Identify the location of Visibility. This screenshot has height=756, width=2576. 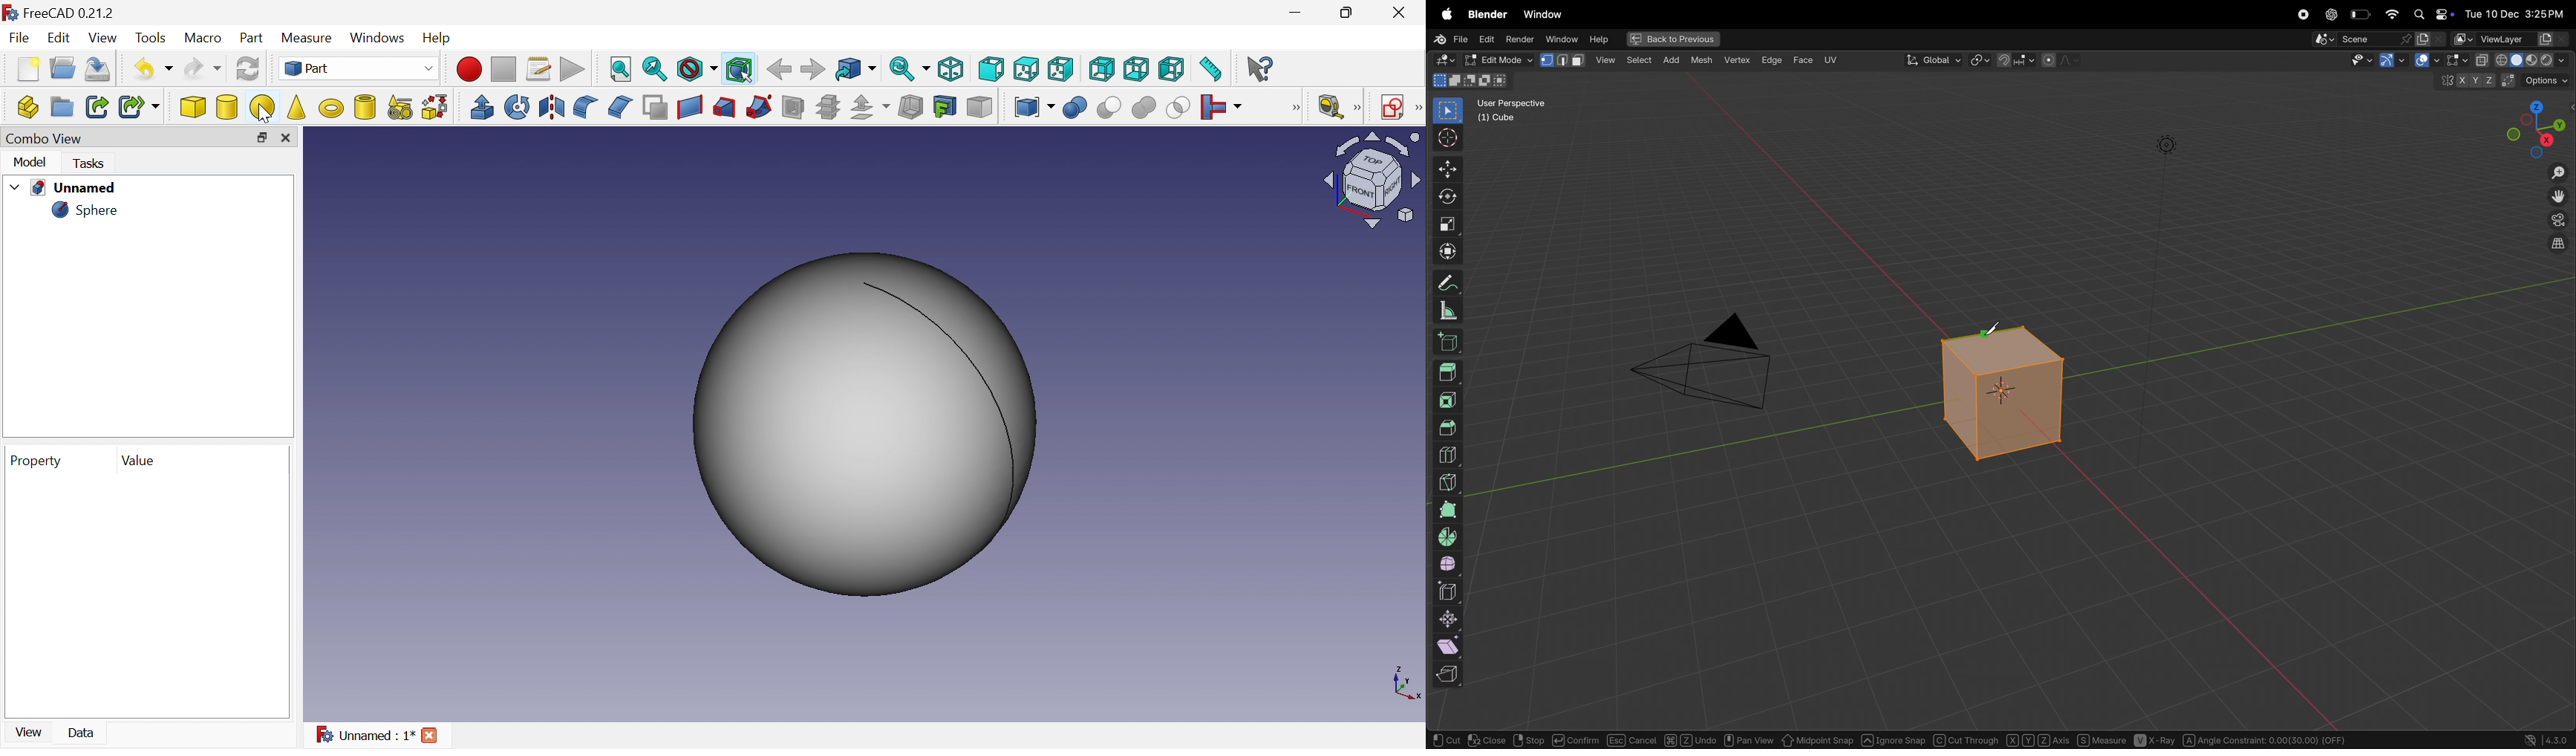
(2372, 62).